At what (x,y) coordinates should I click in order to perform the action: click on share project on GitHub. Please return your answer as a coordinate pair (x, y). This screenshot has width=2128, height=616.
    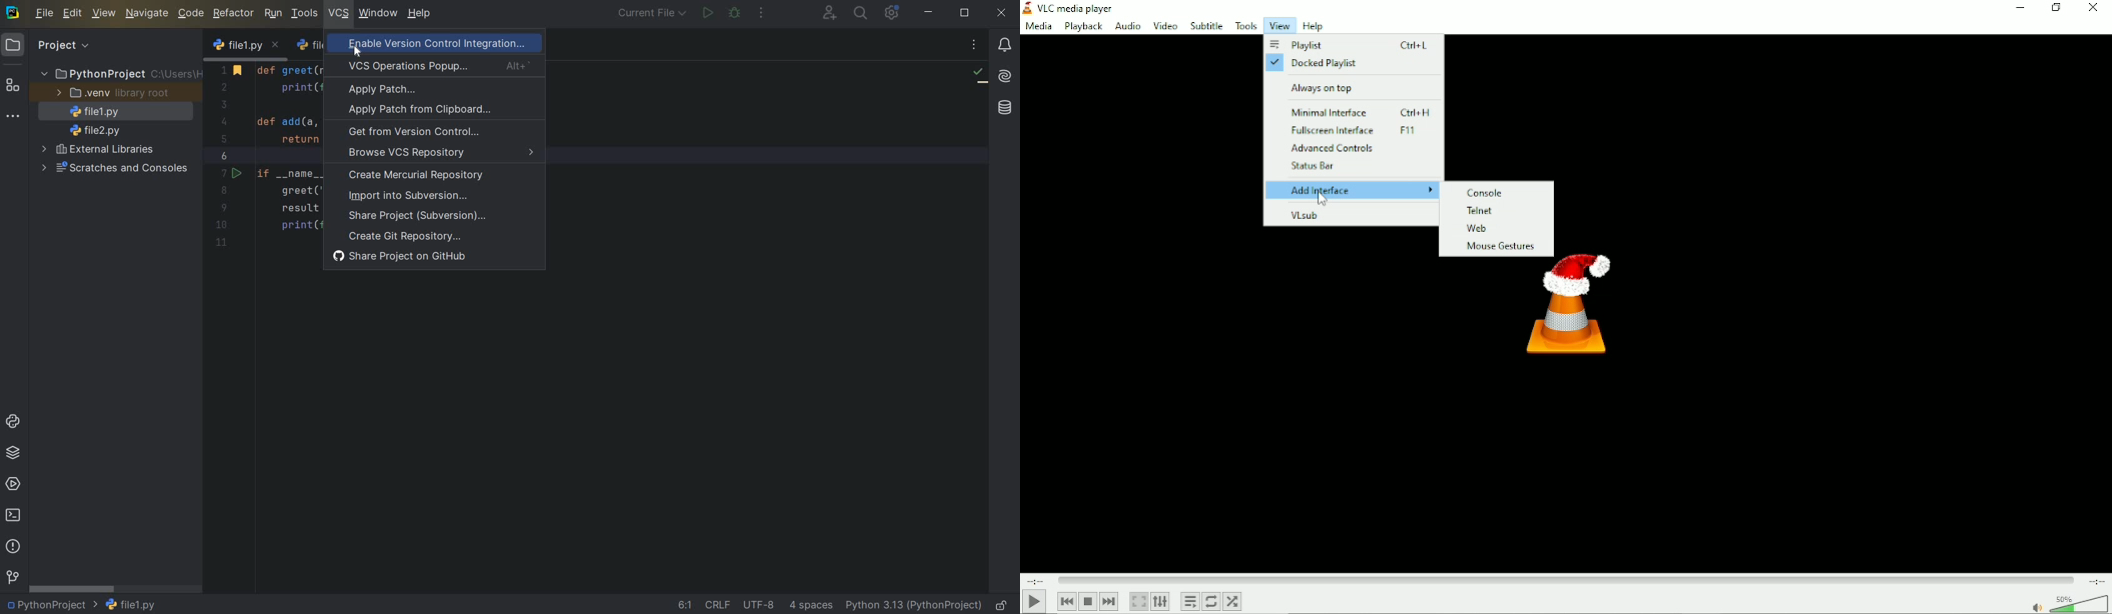
    Looking at the image, I should click on (405, 257).